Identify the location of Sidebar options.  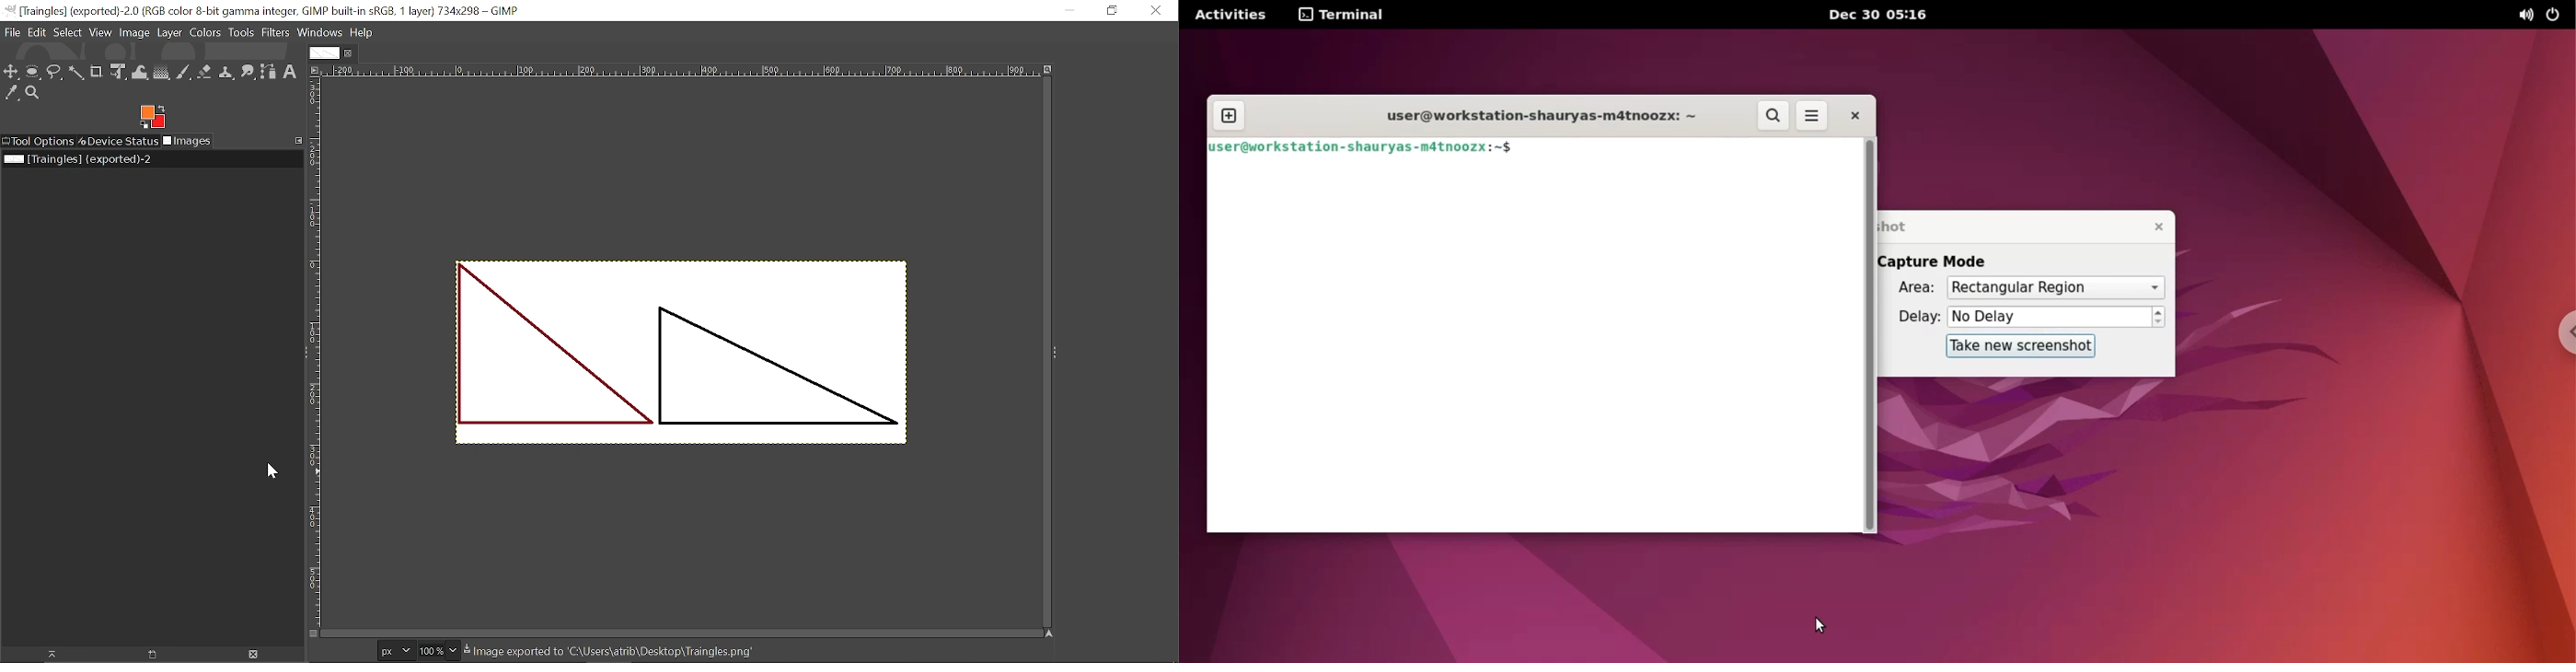
(1056, 351).